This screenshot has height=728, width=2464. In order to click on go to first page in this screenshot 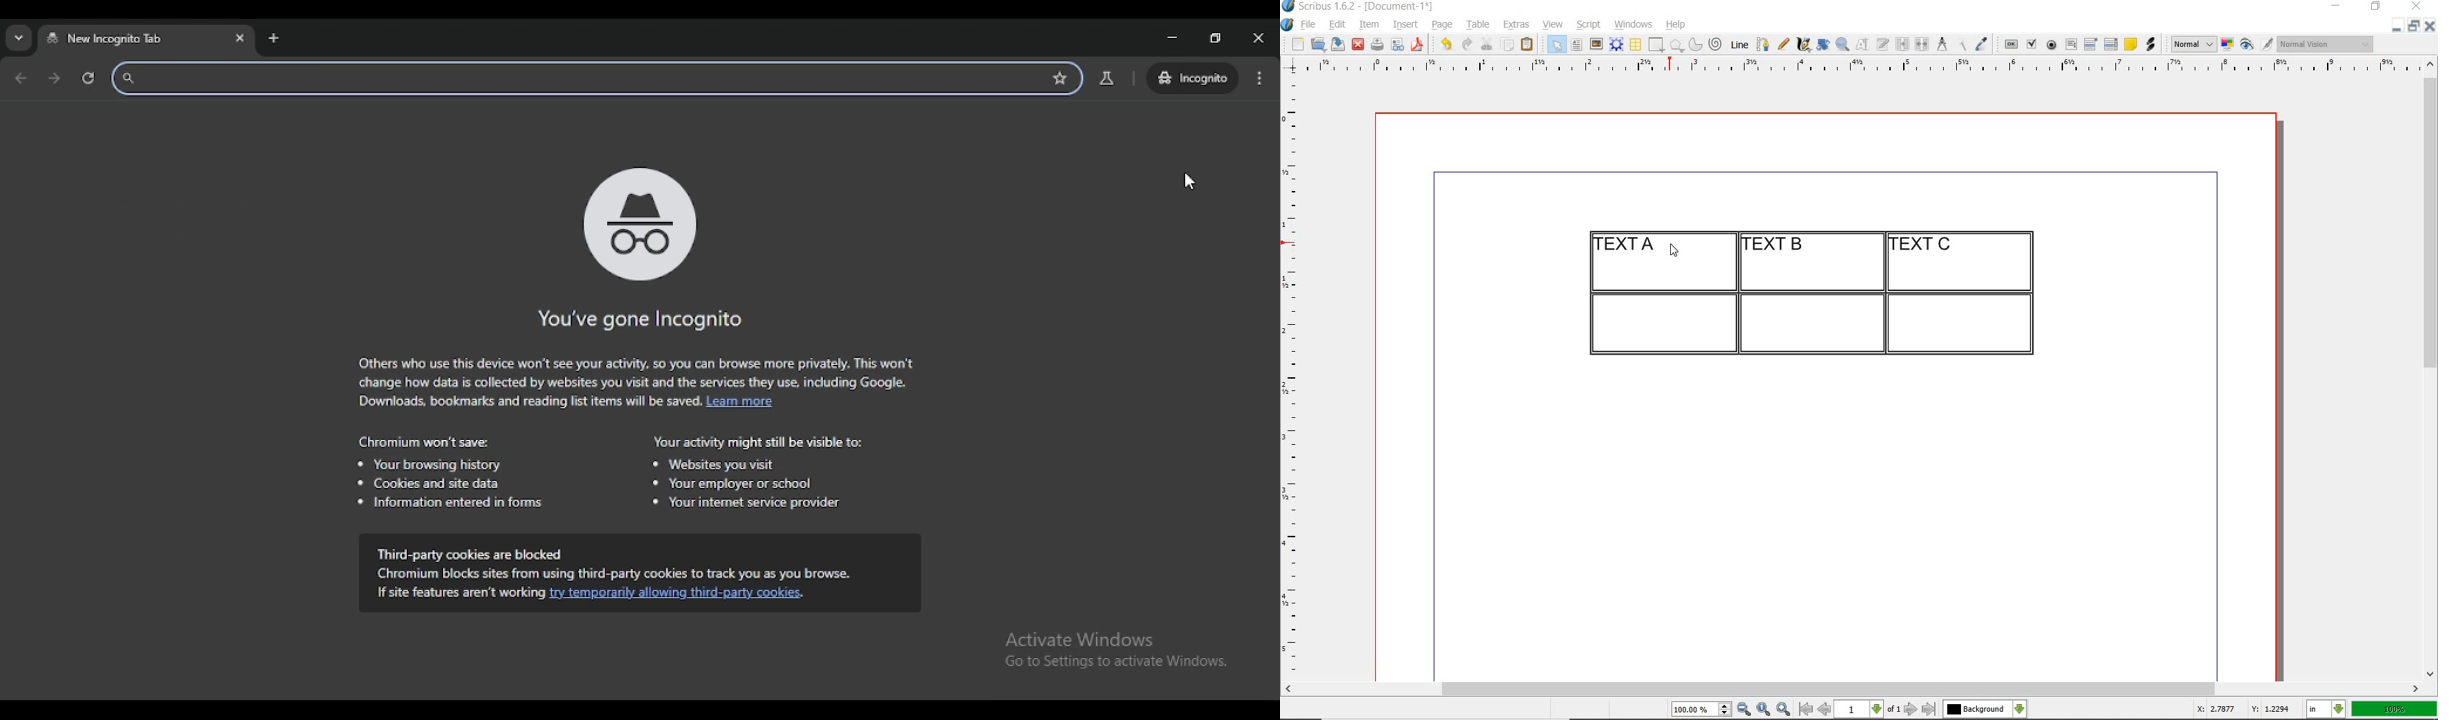, I will do `click(1805, 709)`.